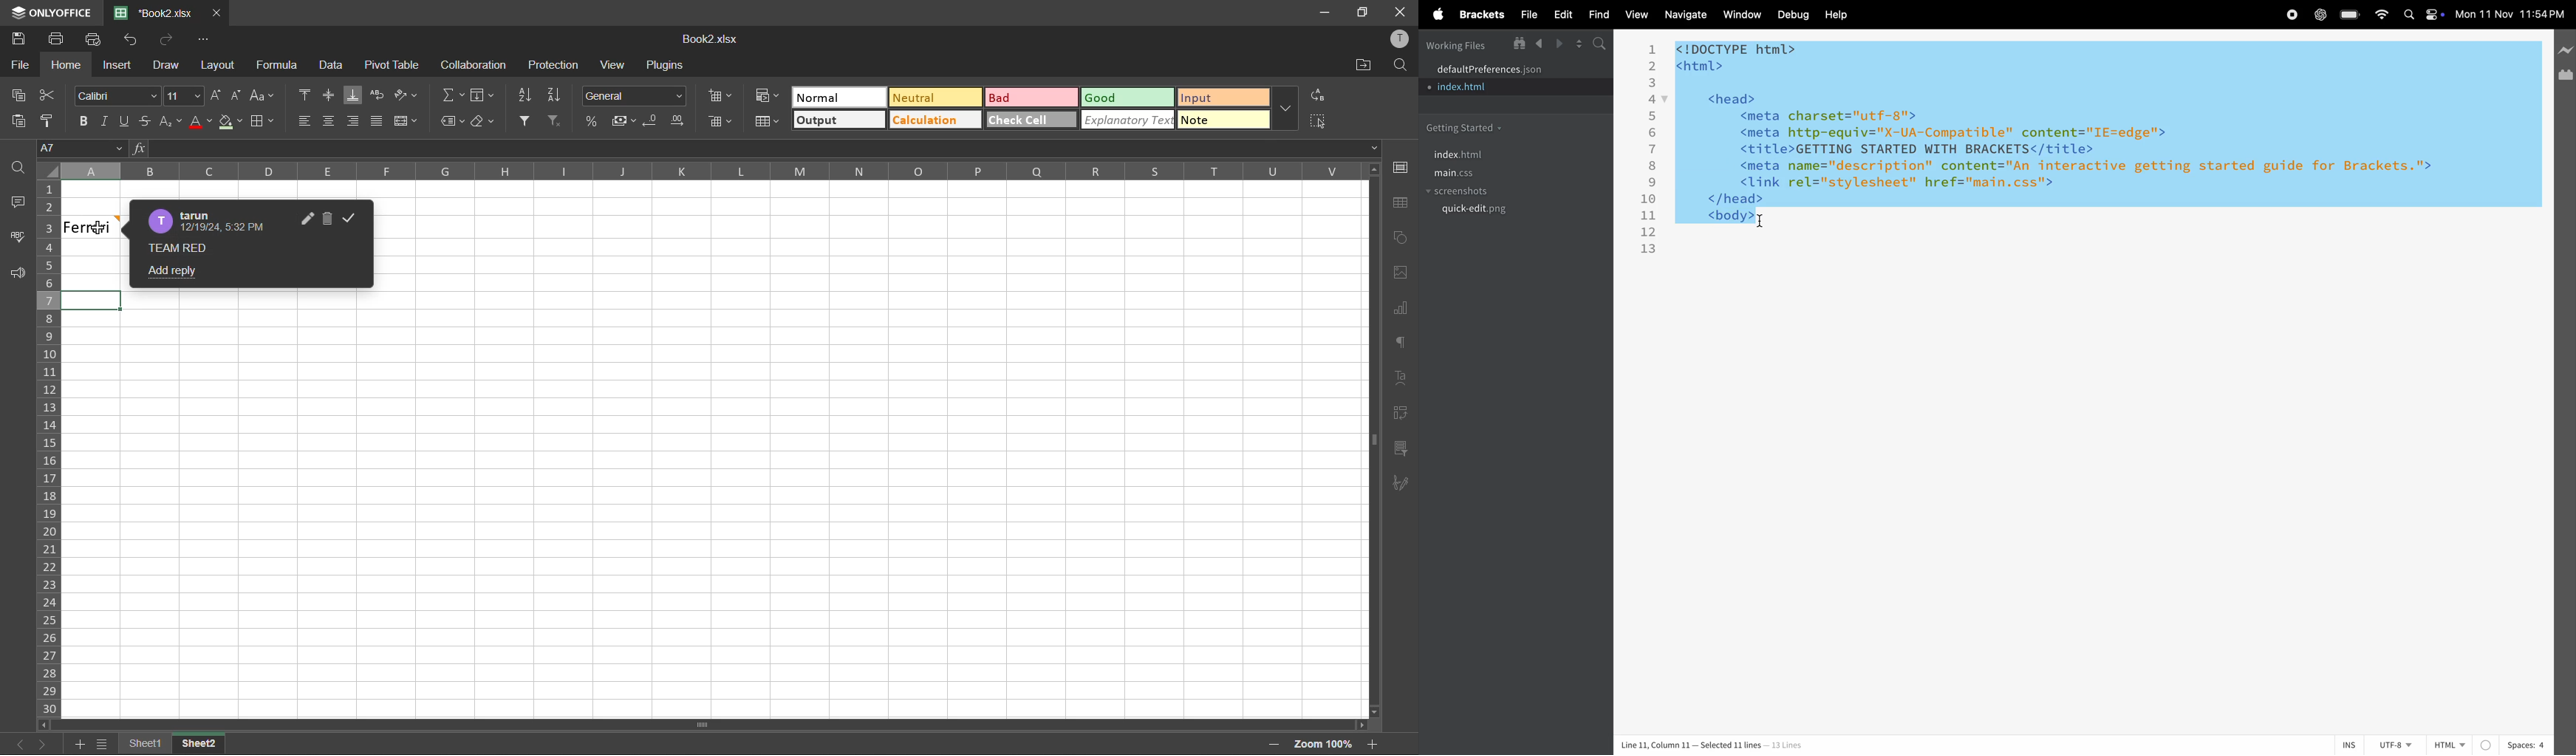  Describe the element at coordinates (355, 97) in the screenshot. I see `align bottom` at that location.